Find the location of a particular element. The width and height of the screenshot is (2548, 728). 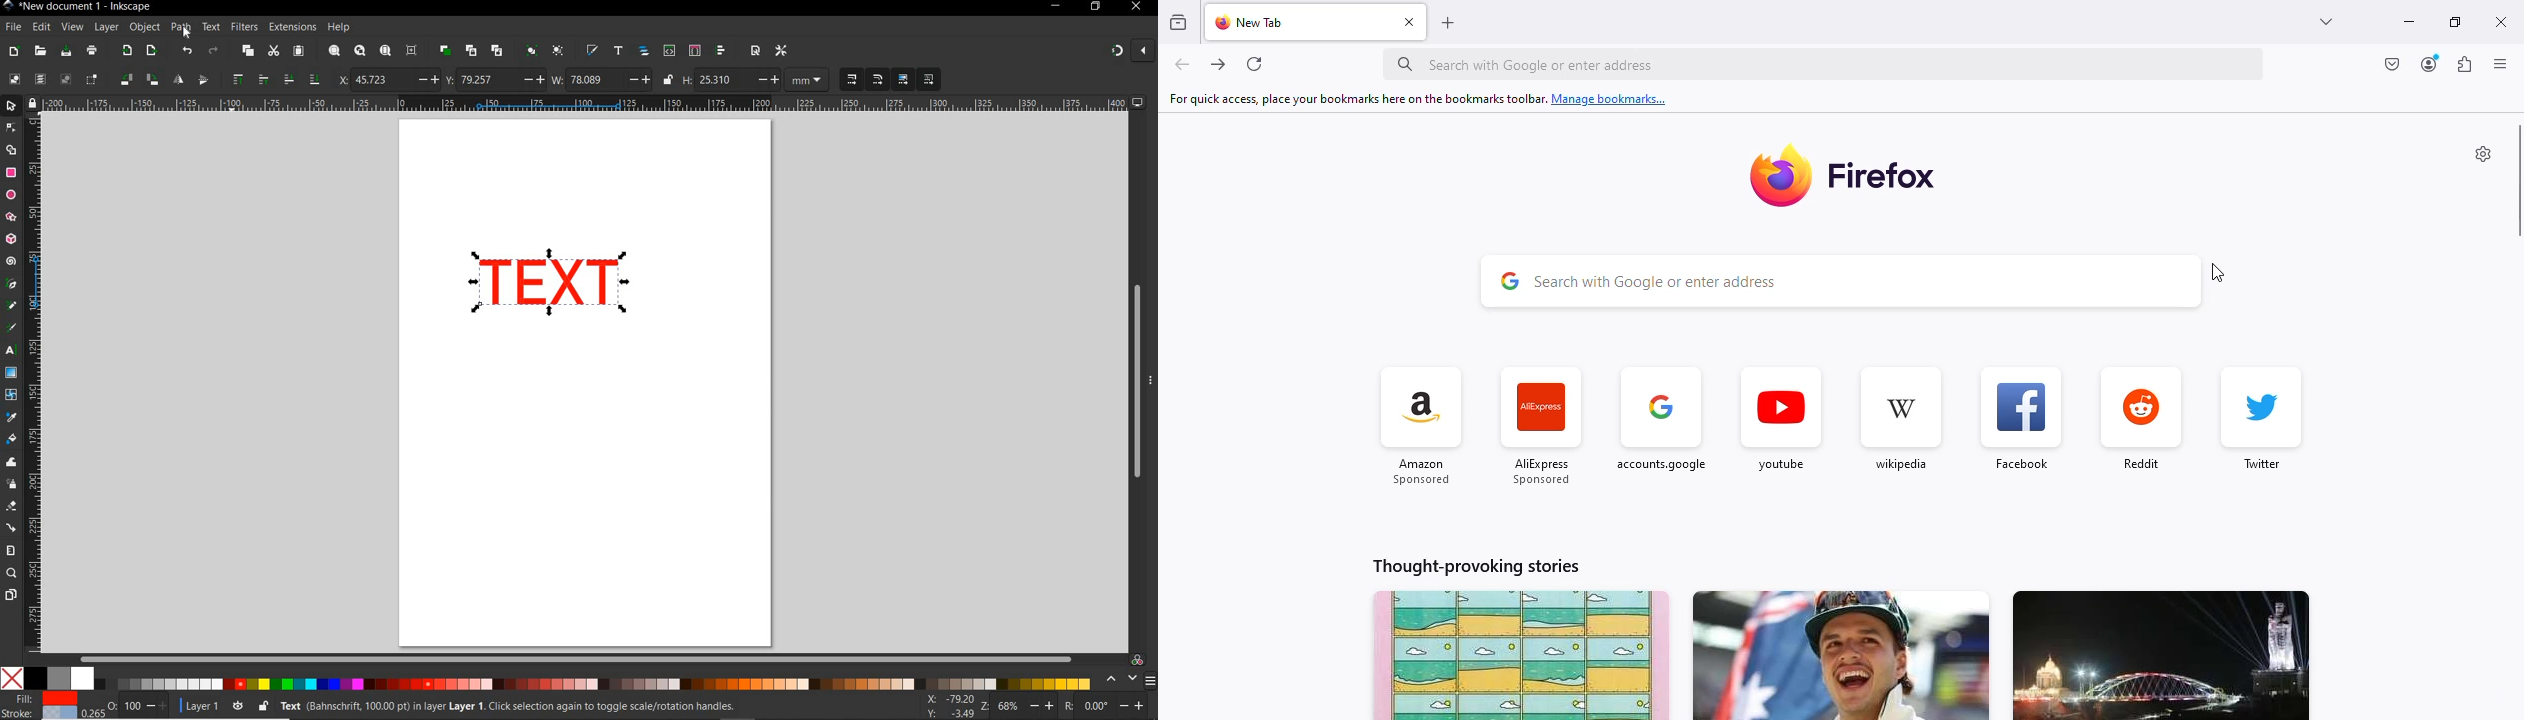

PENCIL TOOL is located at coordinates (11, 306).